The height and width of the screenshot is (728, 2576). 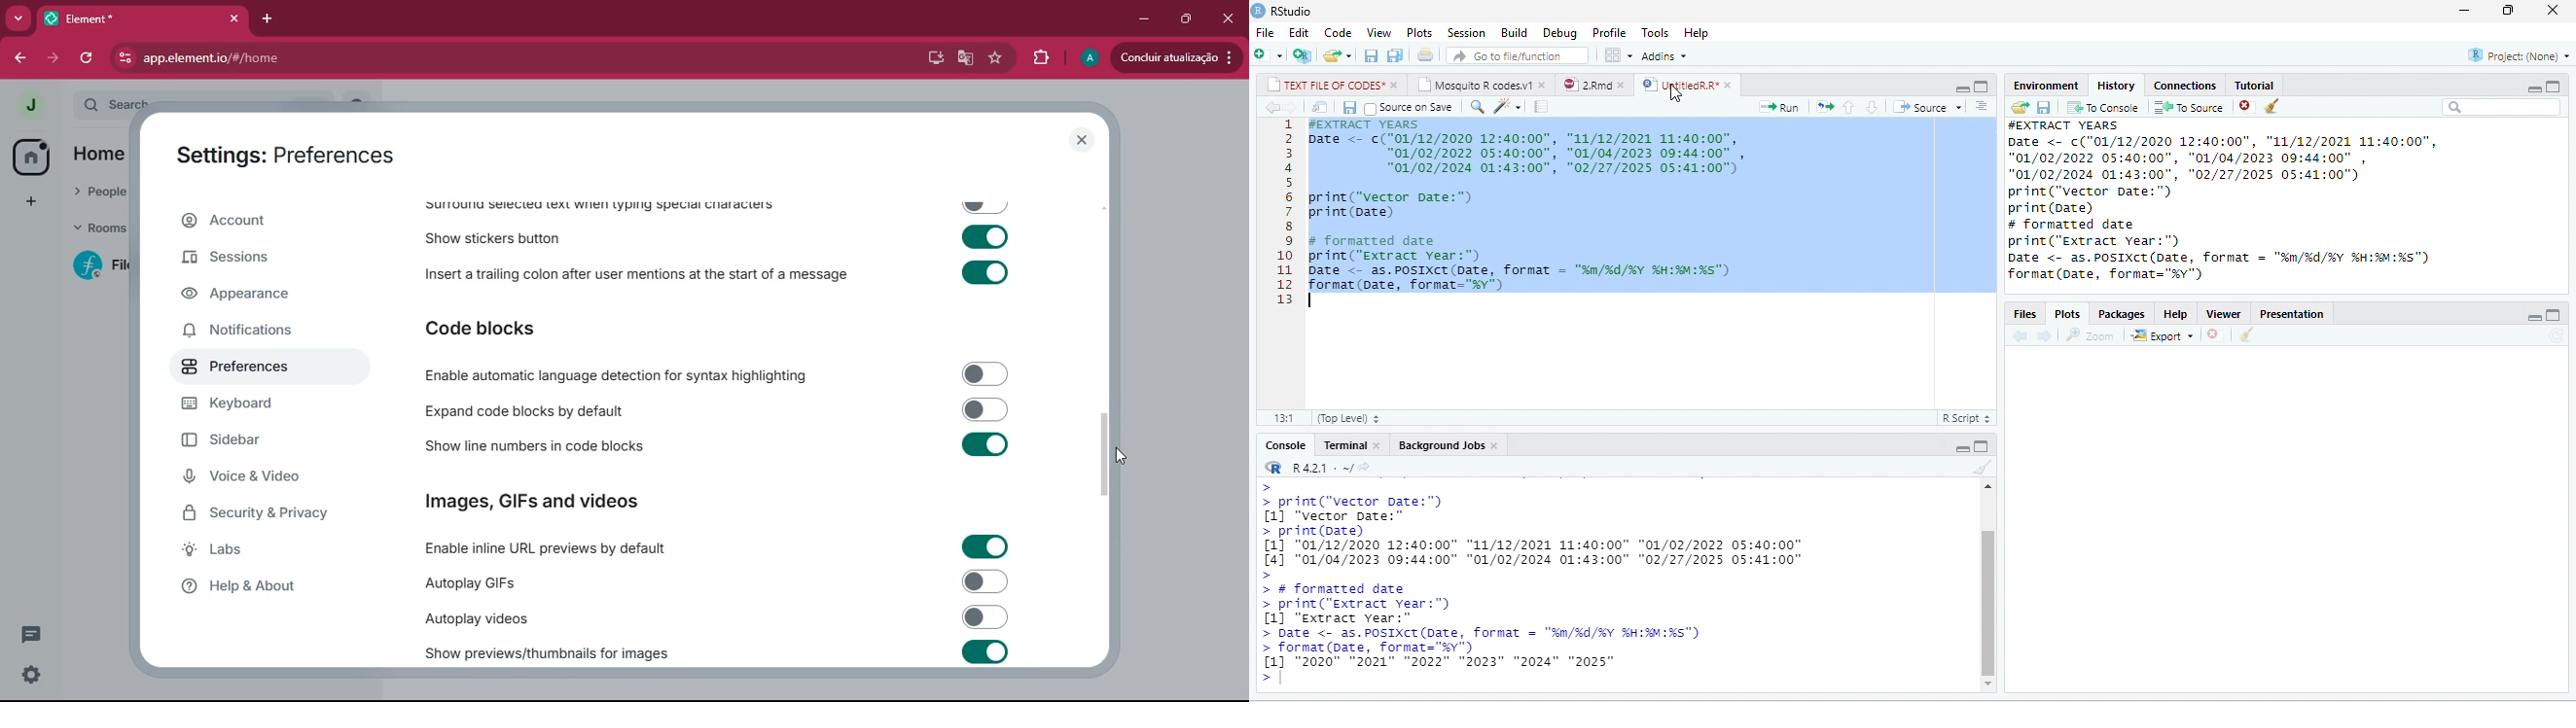 I want to click on comments , so click(x=44, y=638).